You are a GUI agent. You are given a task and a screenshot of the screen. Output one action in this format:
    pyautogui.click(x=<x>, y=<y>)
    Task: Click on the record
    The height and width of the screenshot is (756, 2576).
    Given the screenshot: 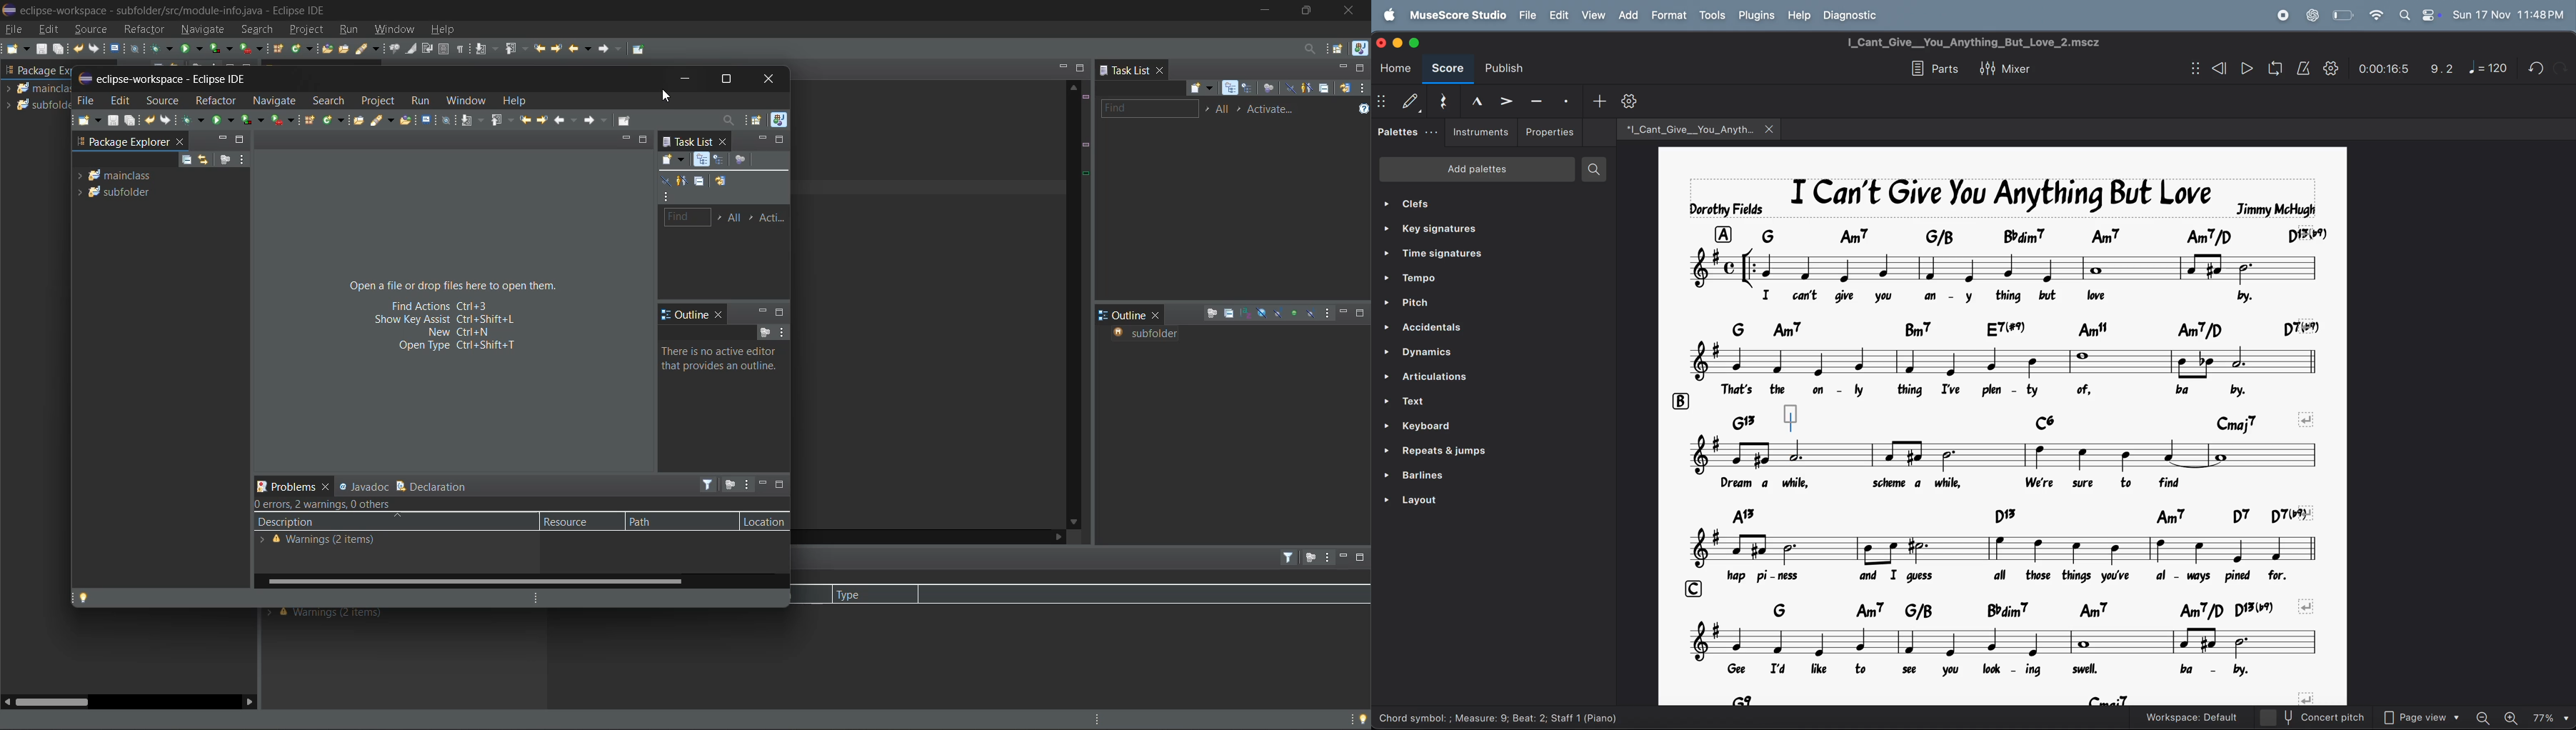 What is the action you would take?
    pyautogui.click(x=2282, y=16)
    